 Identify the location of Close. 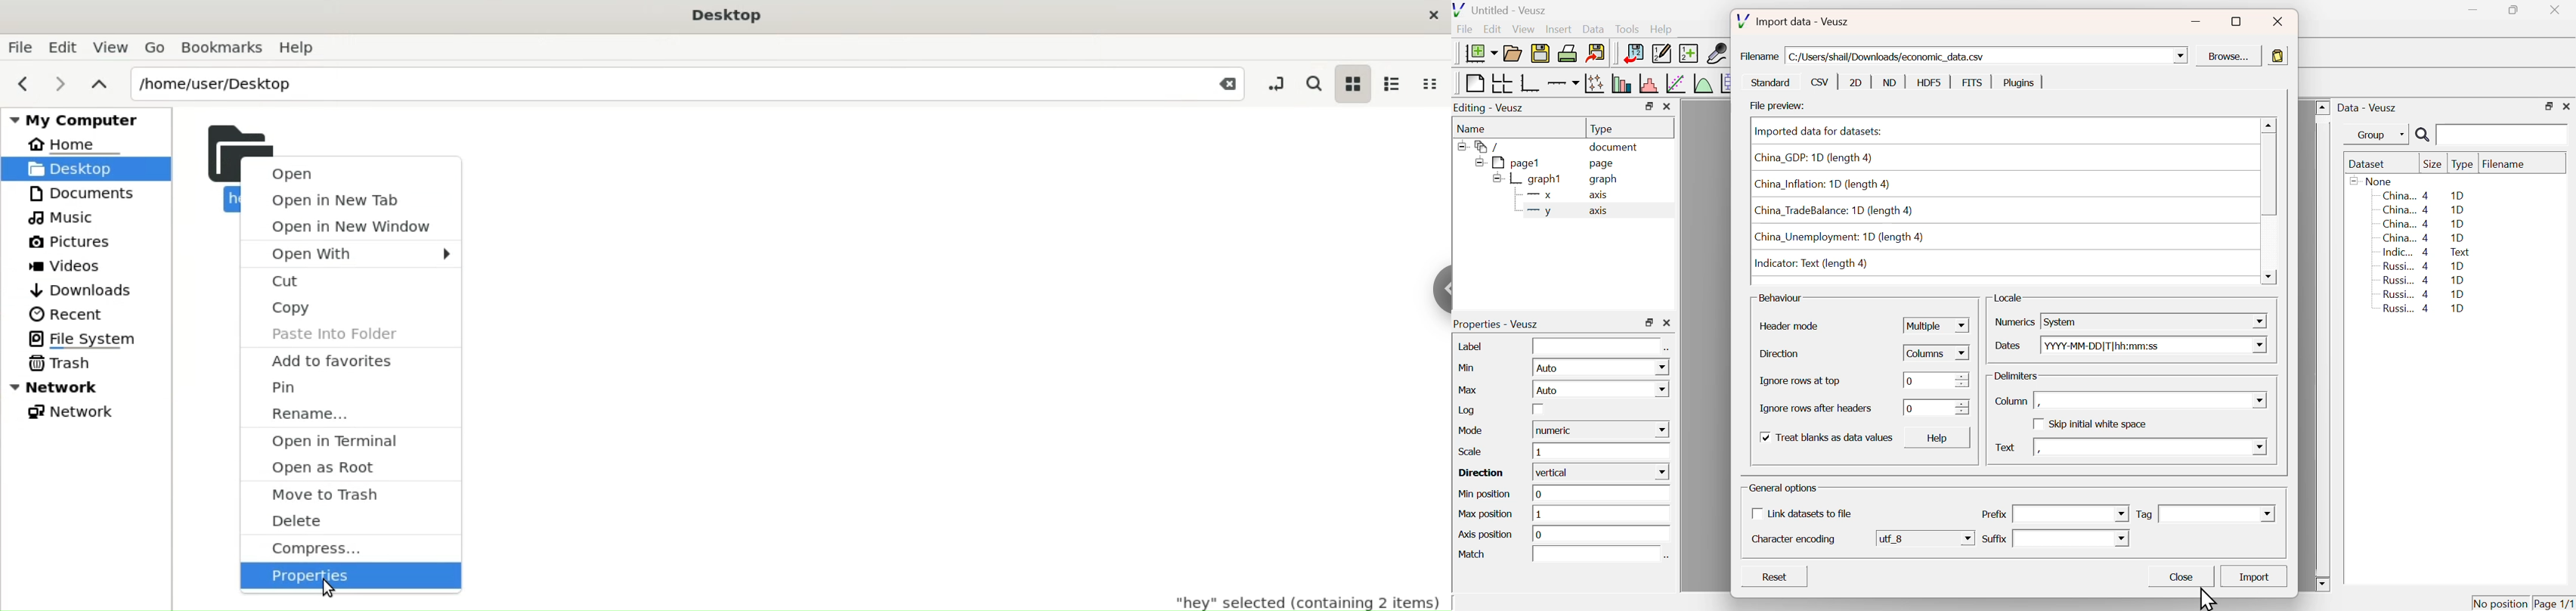
(2553, 11).